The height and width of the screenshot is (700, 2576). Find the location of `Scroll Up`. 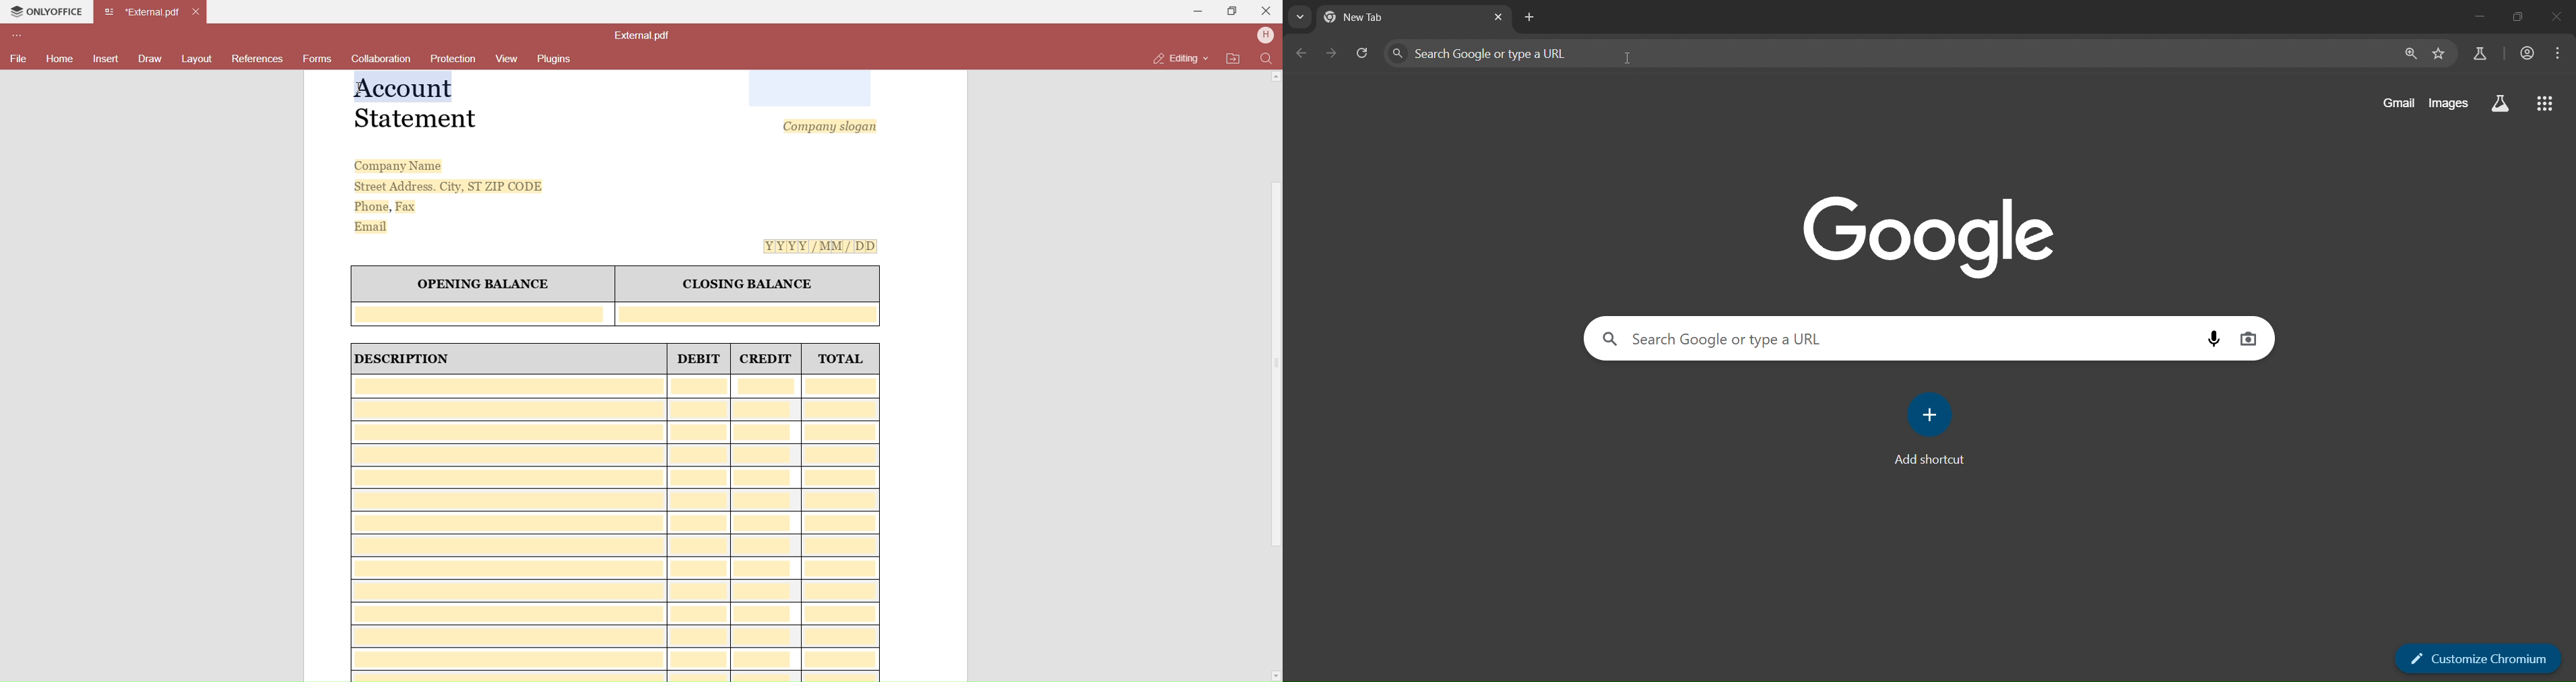

Scroll Up is located at coordinates (1277, 77).